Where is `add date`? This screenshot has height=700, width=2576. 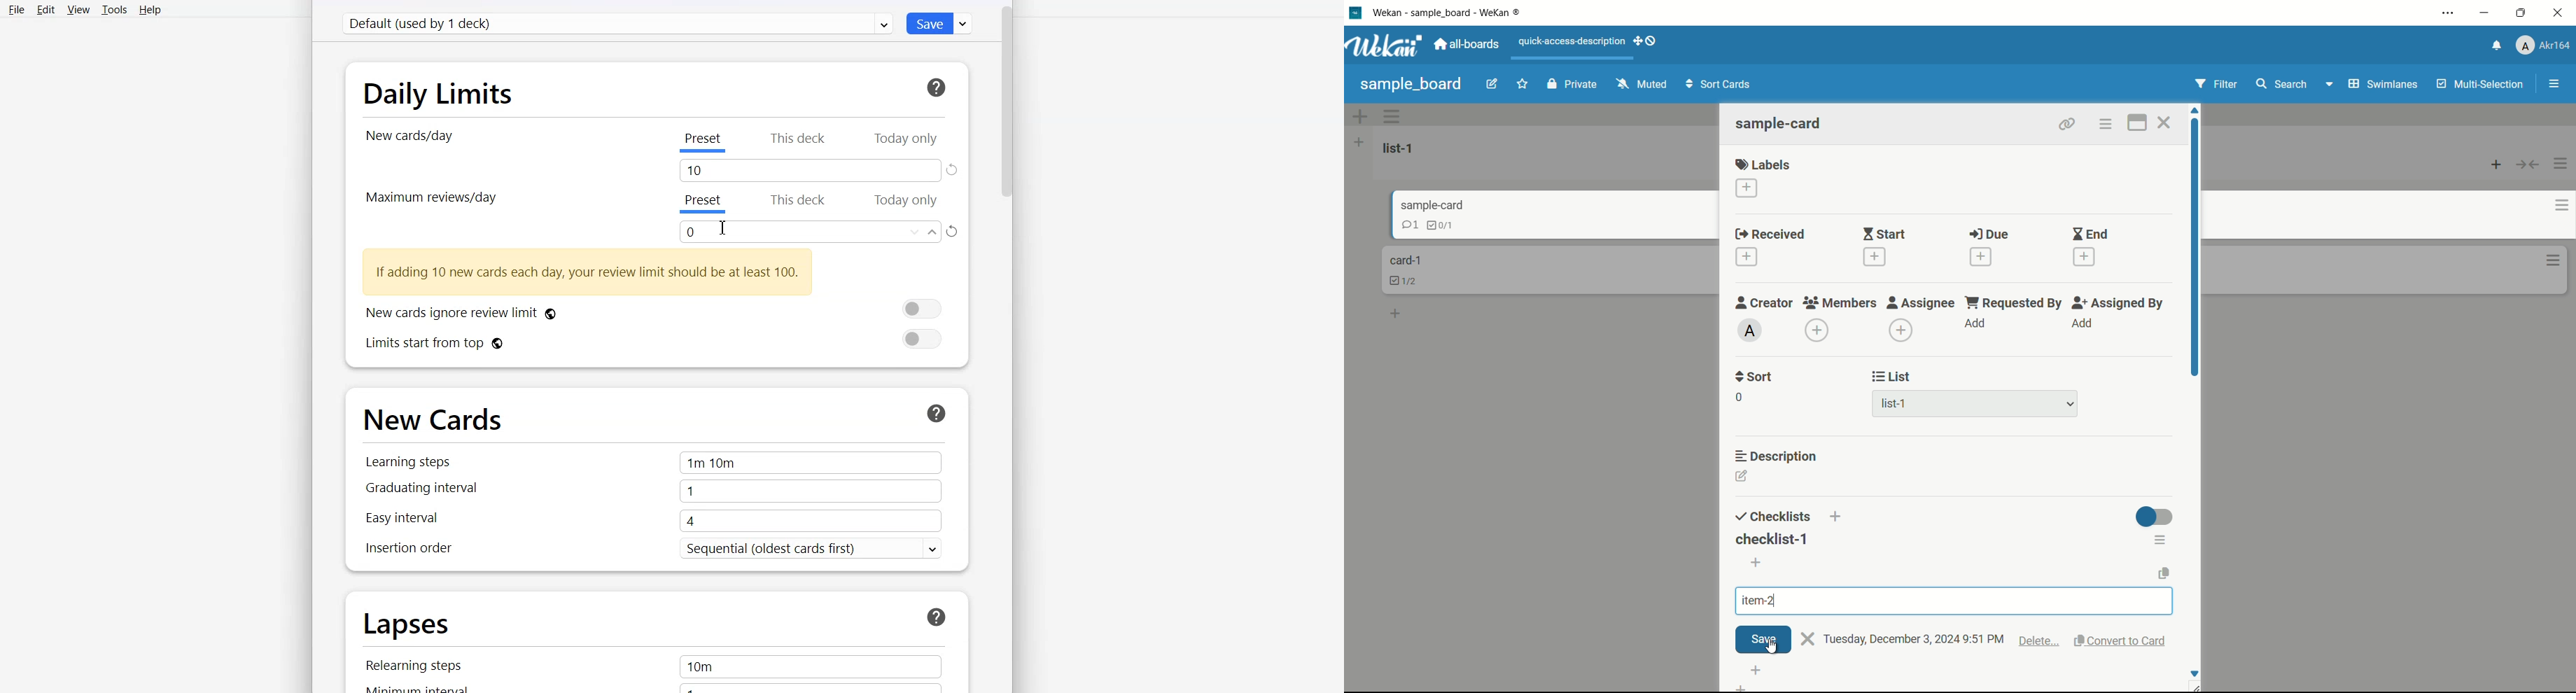 add date is located at coordinates (1748, 257).